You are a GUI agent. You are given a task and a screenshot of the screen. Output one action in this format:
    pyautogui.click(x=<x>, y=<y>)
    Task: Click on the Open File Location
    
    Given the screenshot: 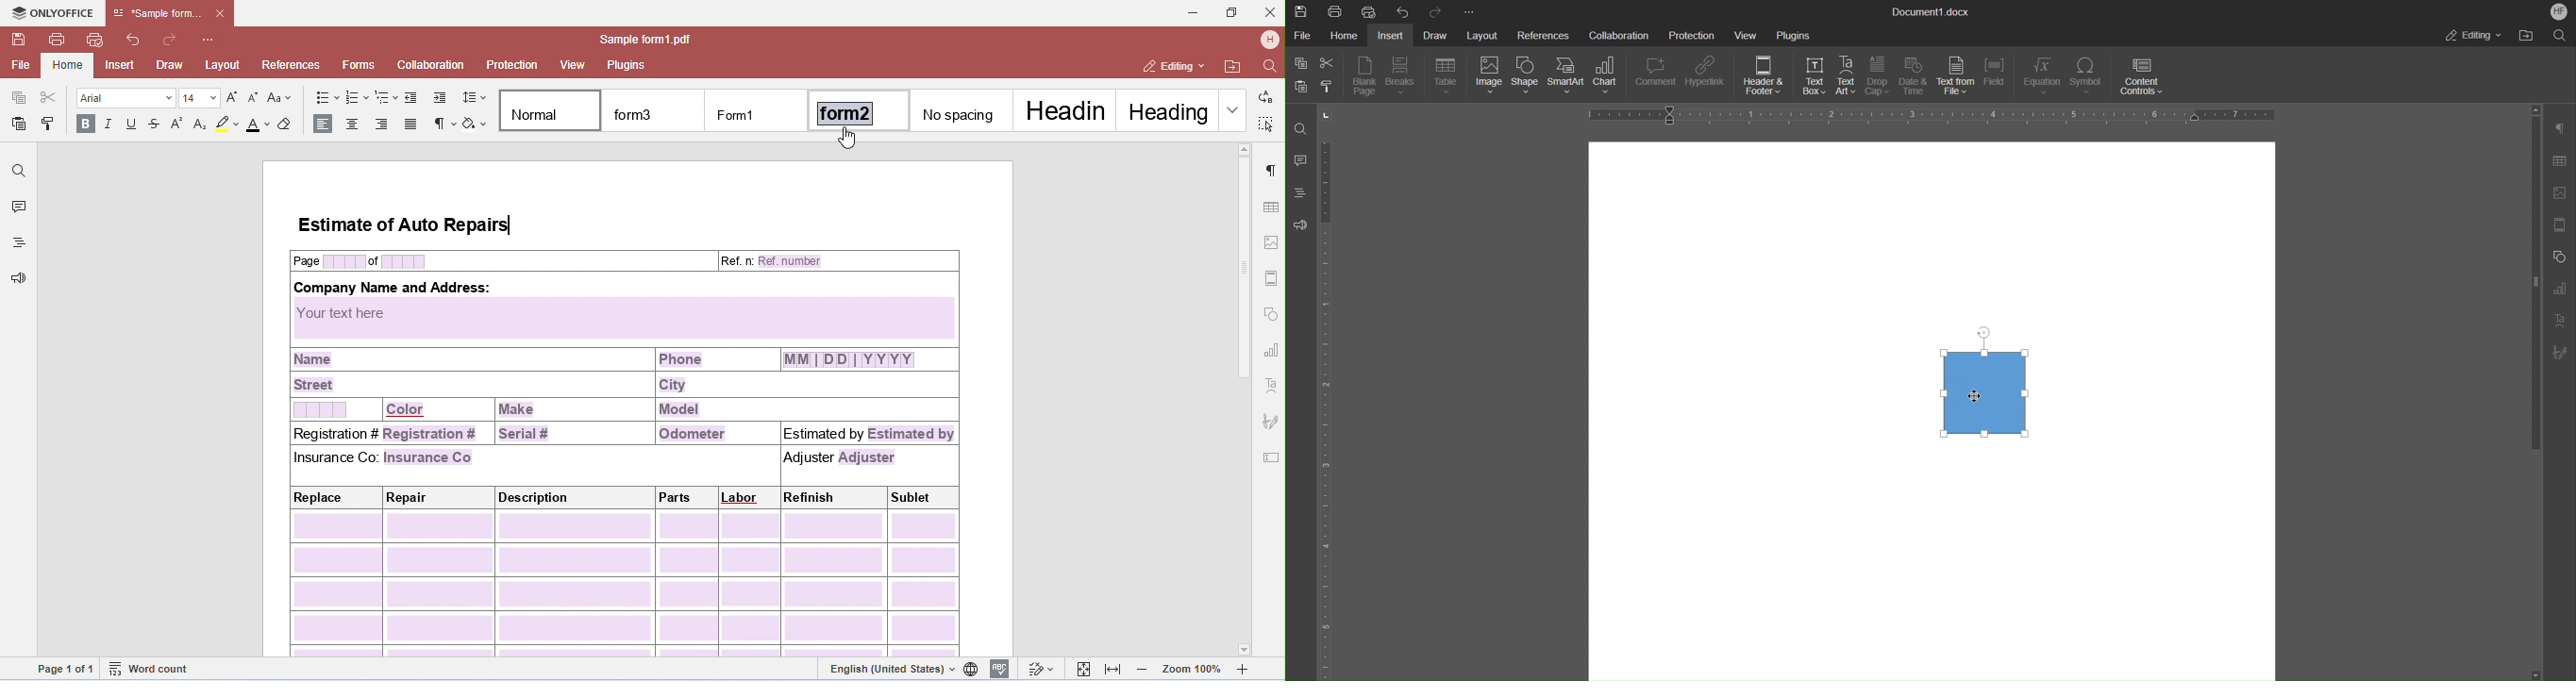 What is the action you would take?
    pyautogui.click(x=2526, y=36)
    